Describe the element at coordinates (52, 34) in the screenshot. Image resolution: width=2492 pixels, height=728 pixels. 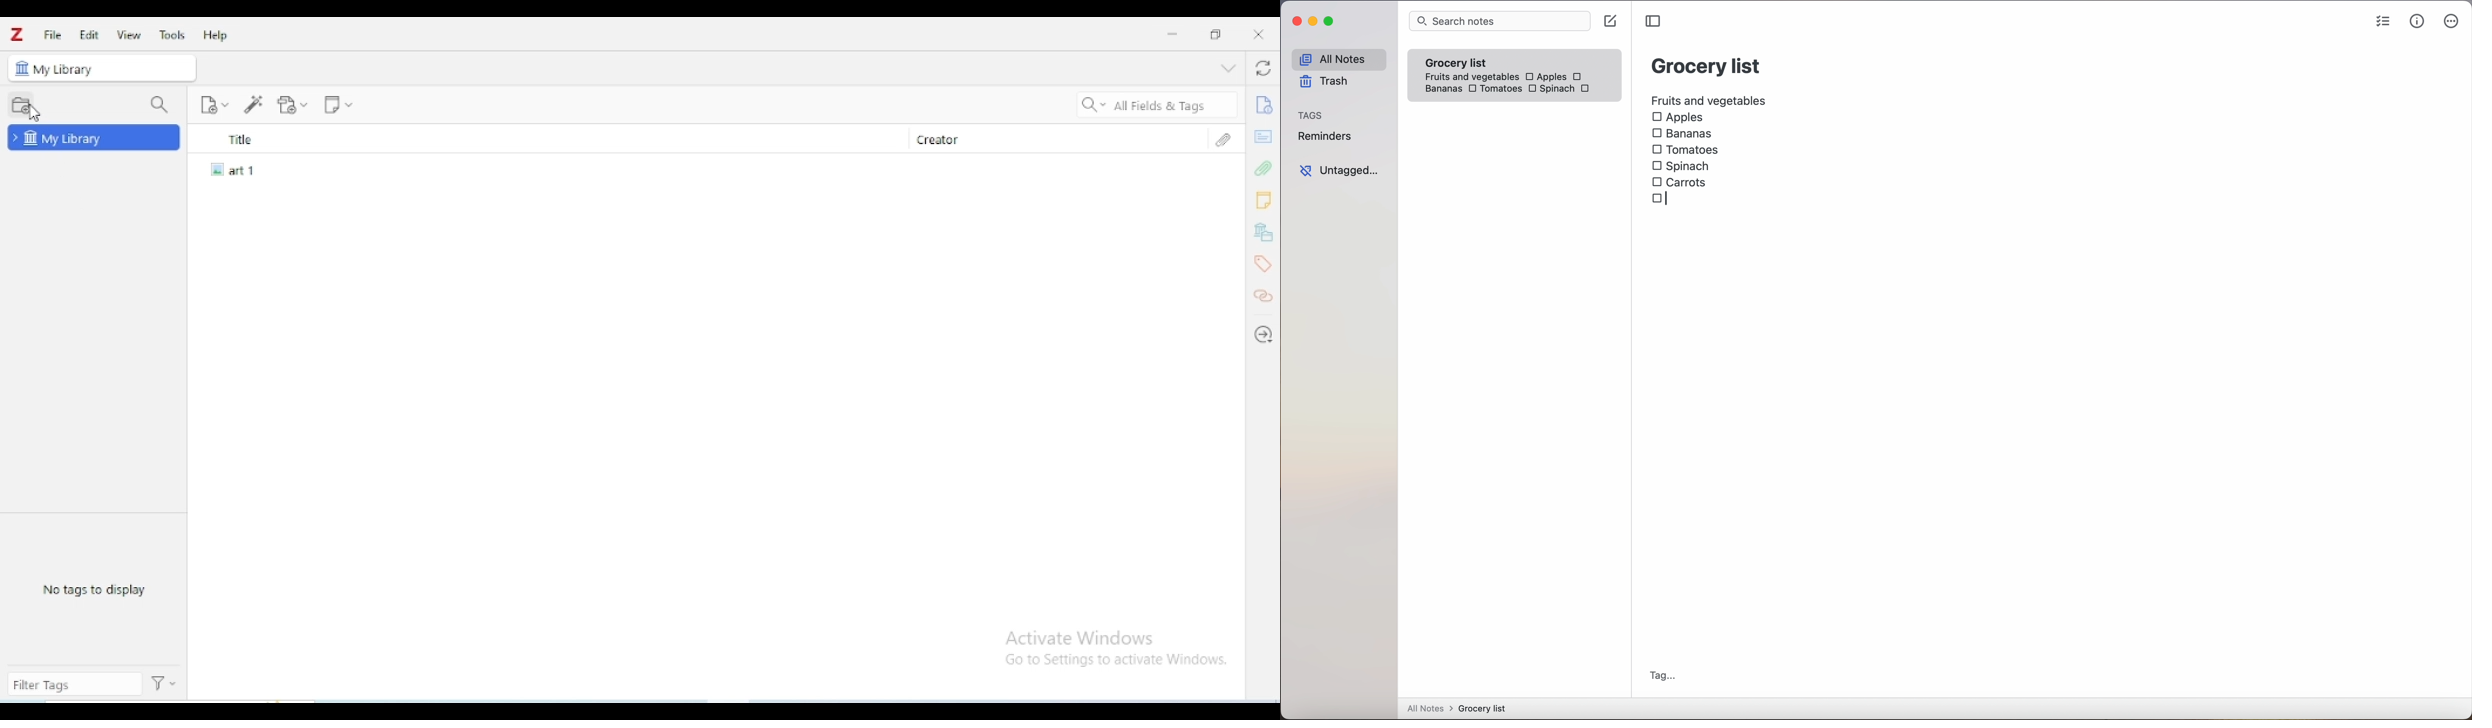
I see `file` at that location.